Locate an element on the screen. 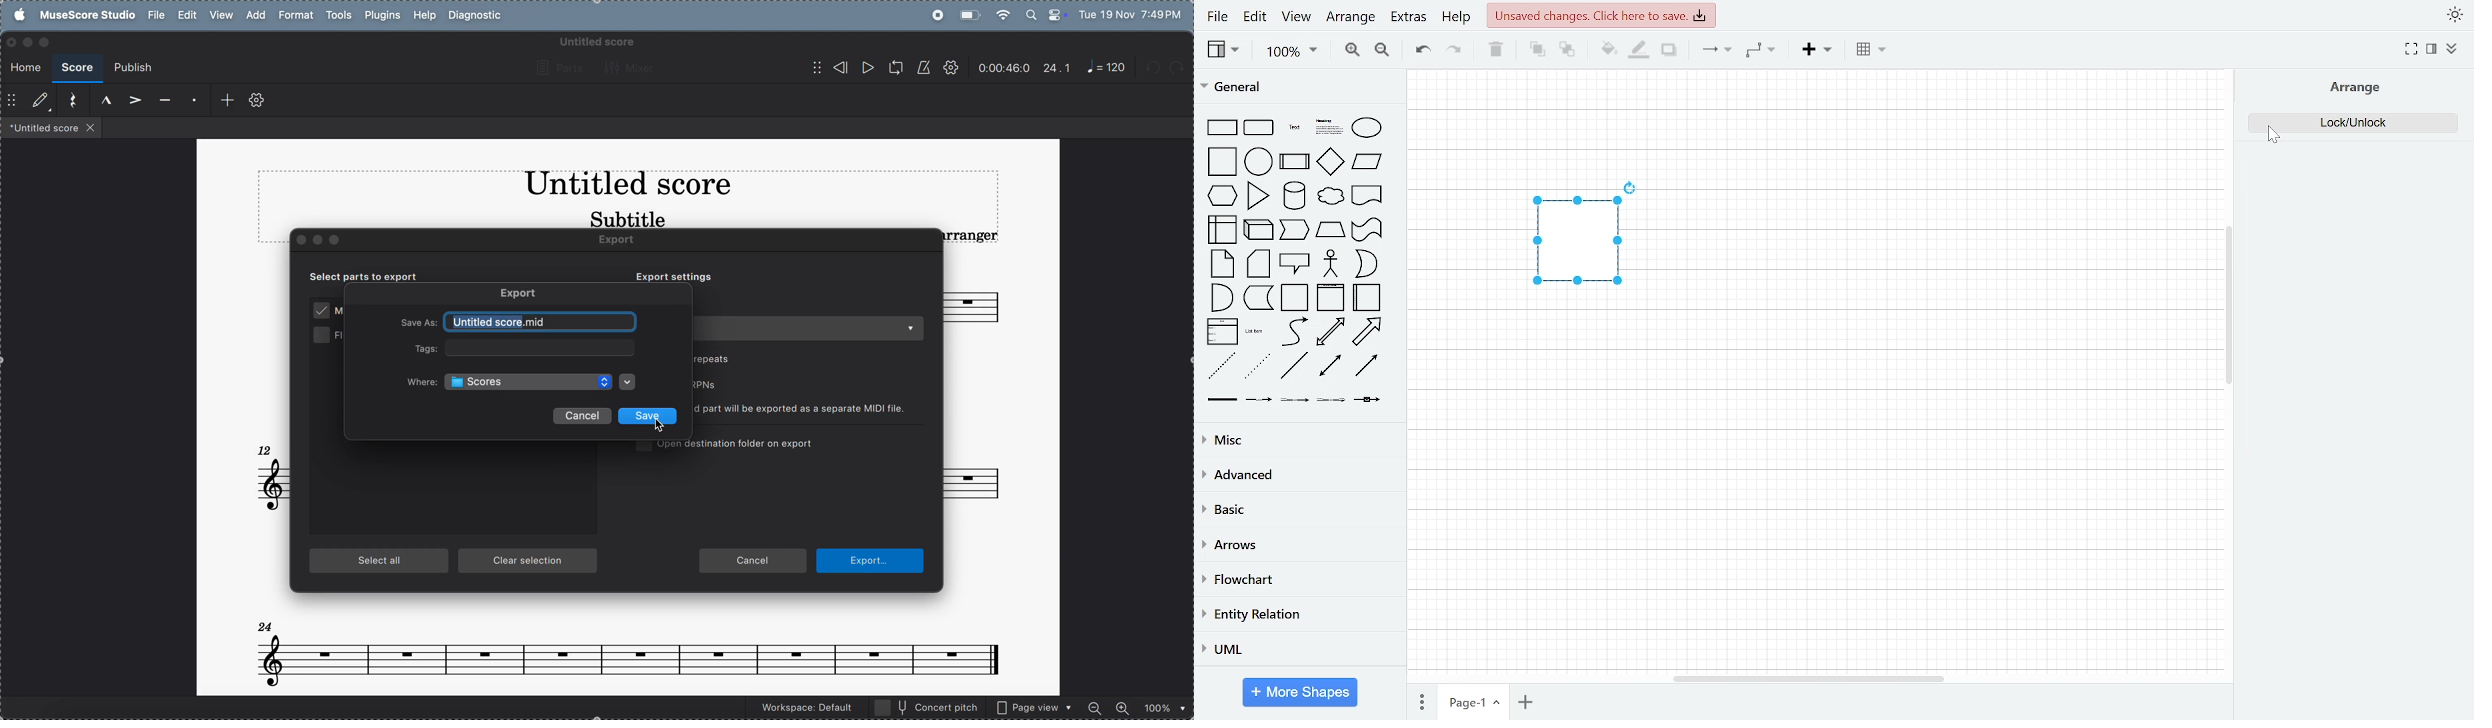 The width and height of the screenshot is (2492, 728). cloud is located at coordinates (1330, 197).